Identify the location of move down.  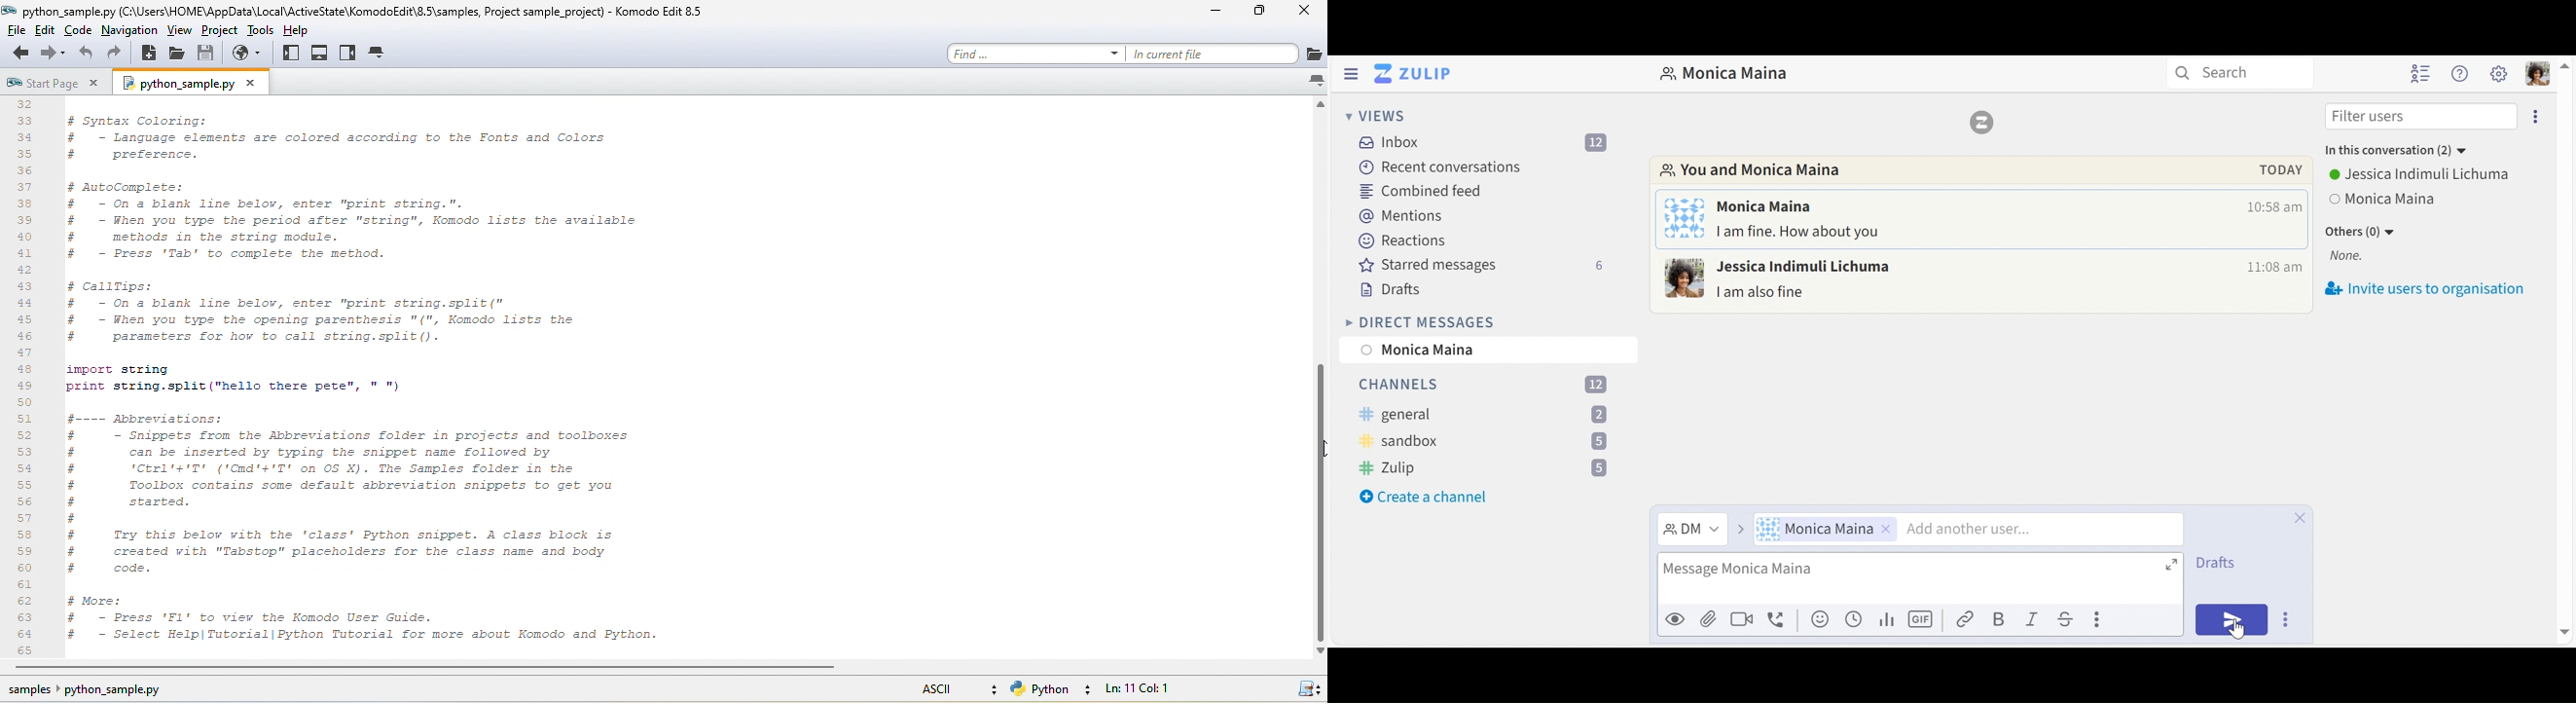
(2564, 631).